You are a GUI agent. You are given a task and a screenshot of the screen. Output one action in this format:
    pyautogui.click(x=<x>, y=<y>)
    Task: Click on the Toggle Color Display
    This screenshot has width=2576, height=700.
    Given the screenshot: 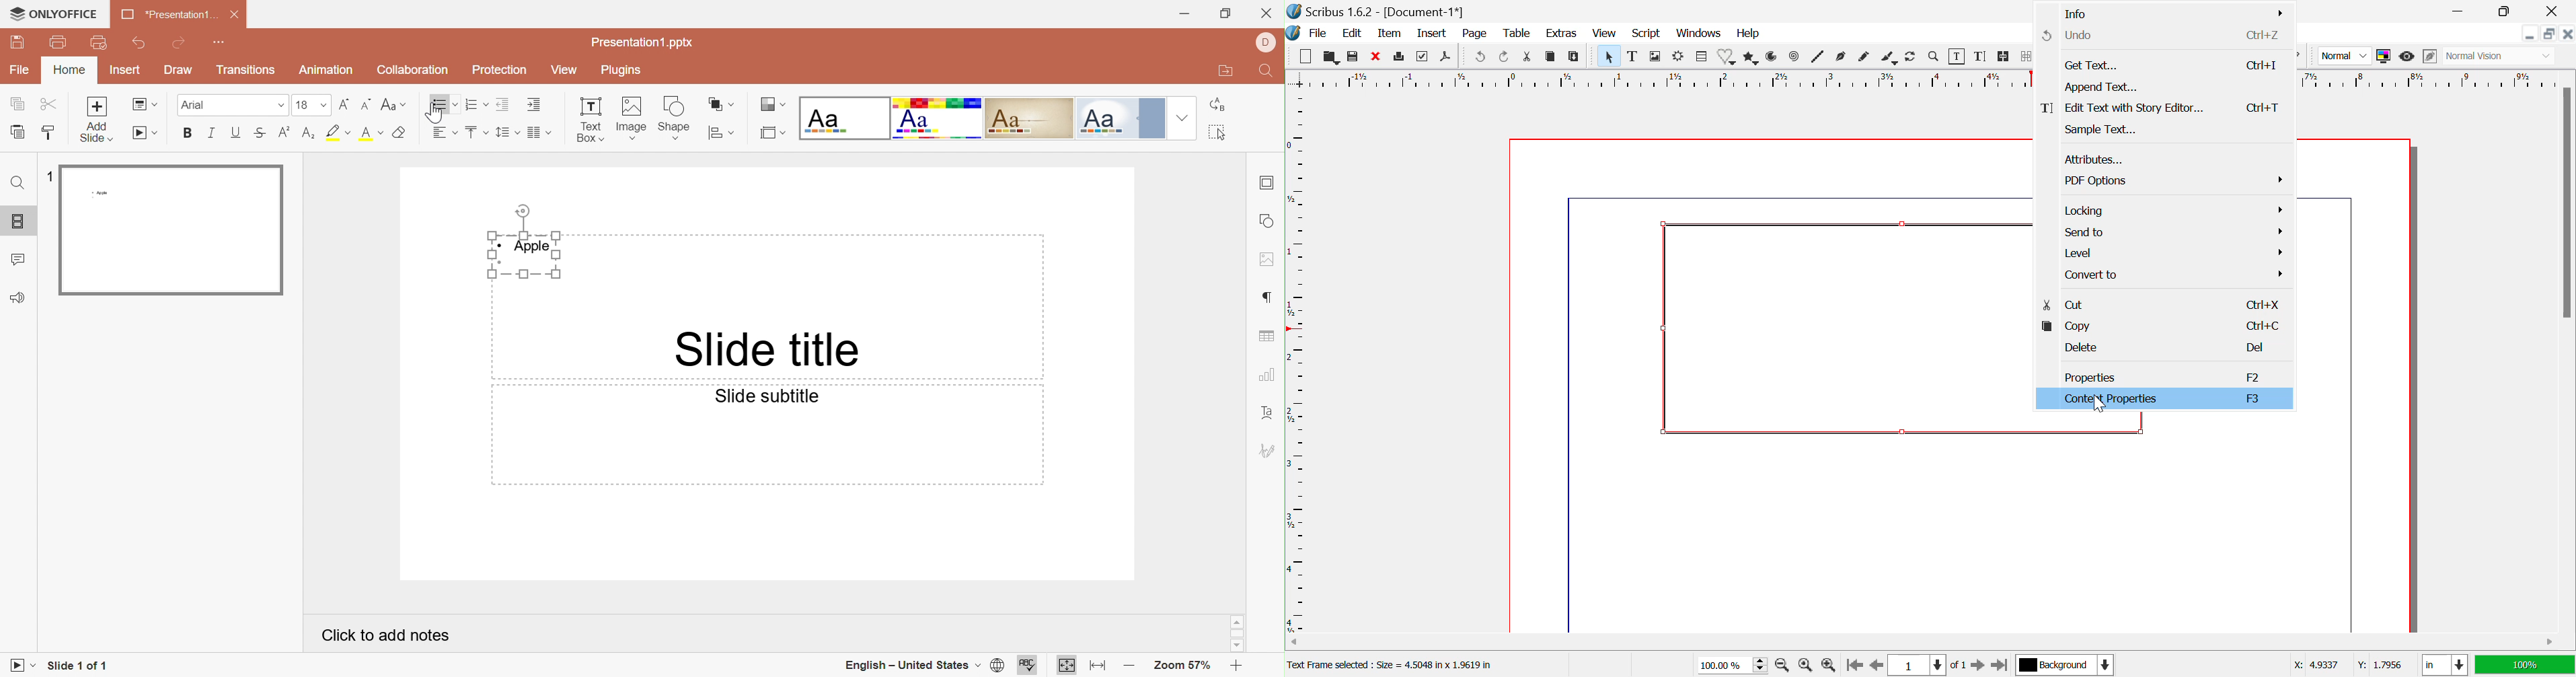 What is the action you would take?
    pyautogui.click(x=2386, y=57)
    